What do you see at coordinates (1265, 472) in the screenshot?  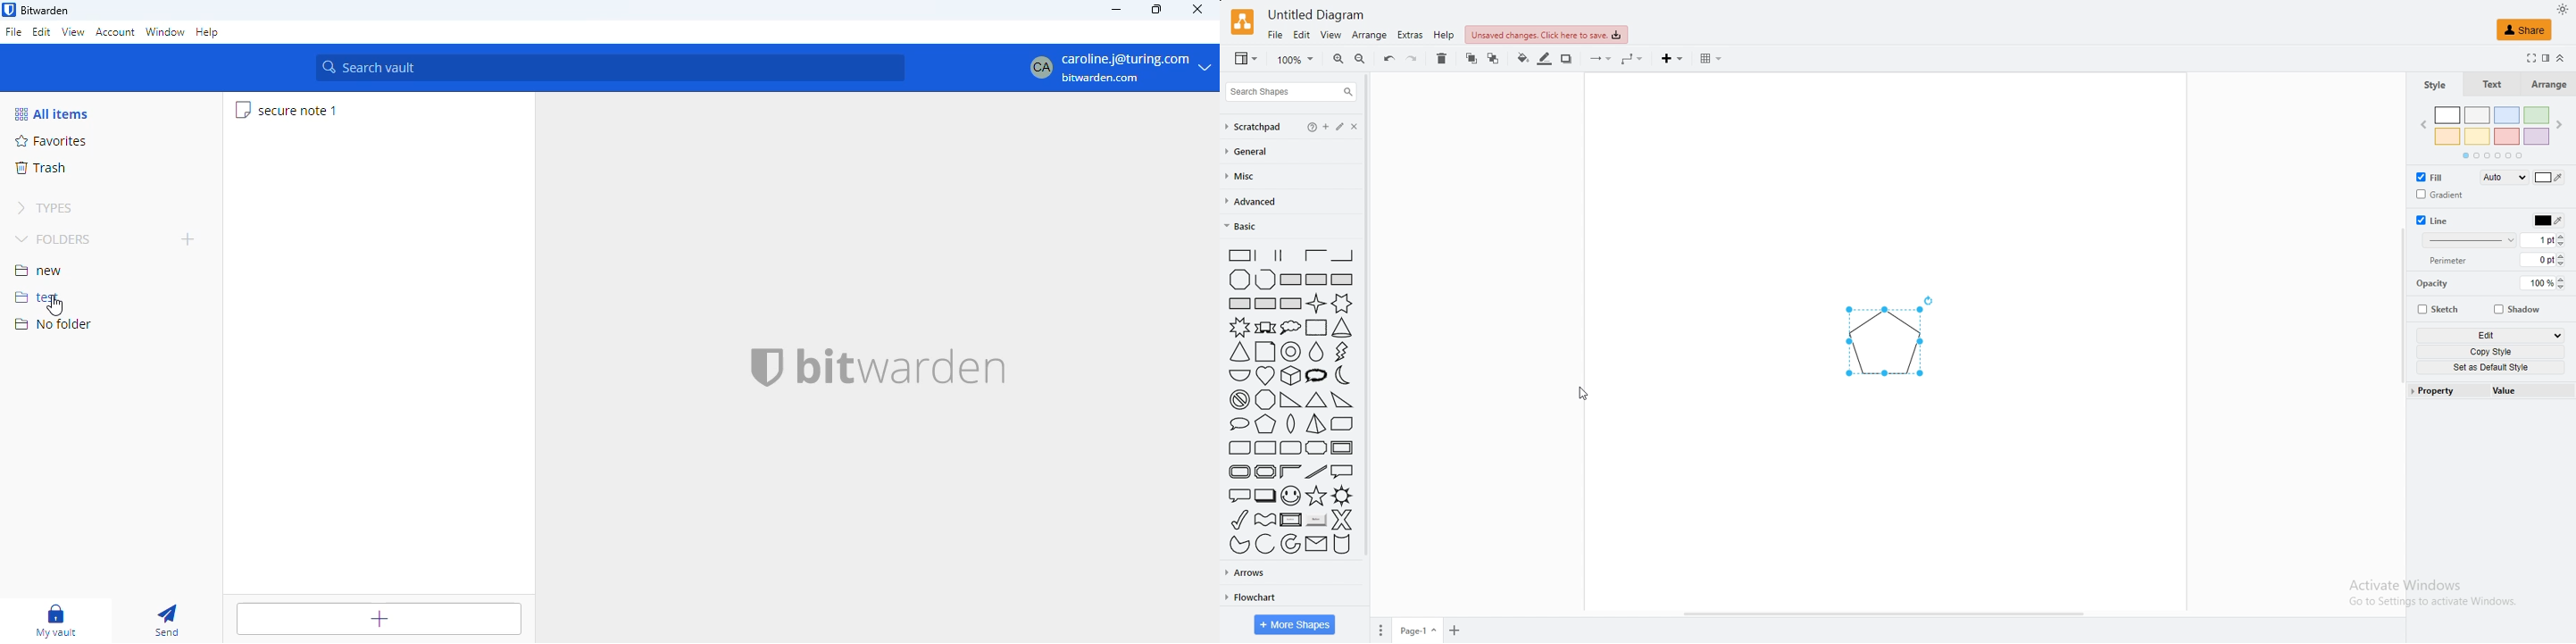 I see `plaque frame` at bounding box center [1265, 472].